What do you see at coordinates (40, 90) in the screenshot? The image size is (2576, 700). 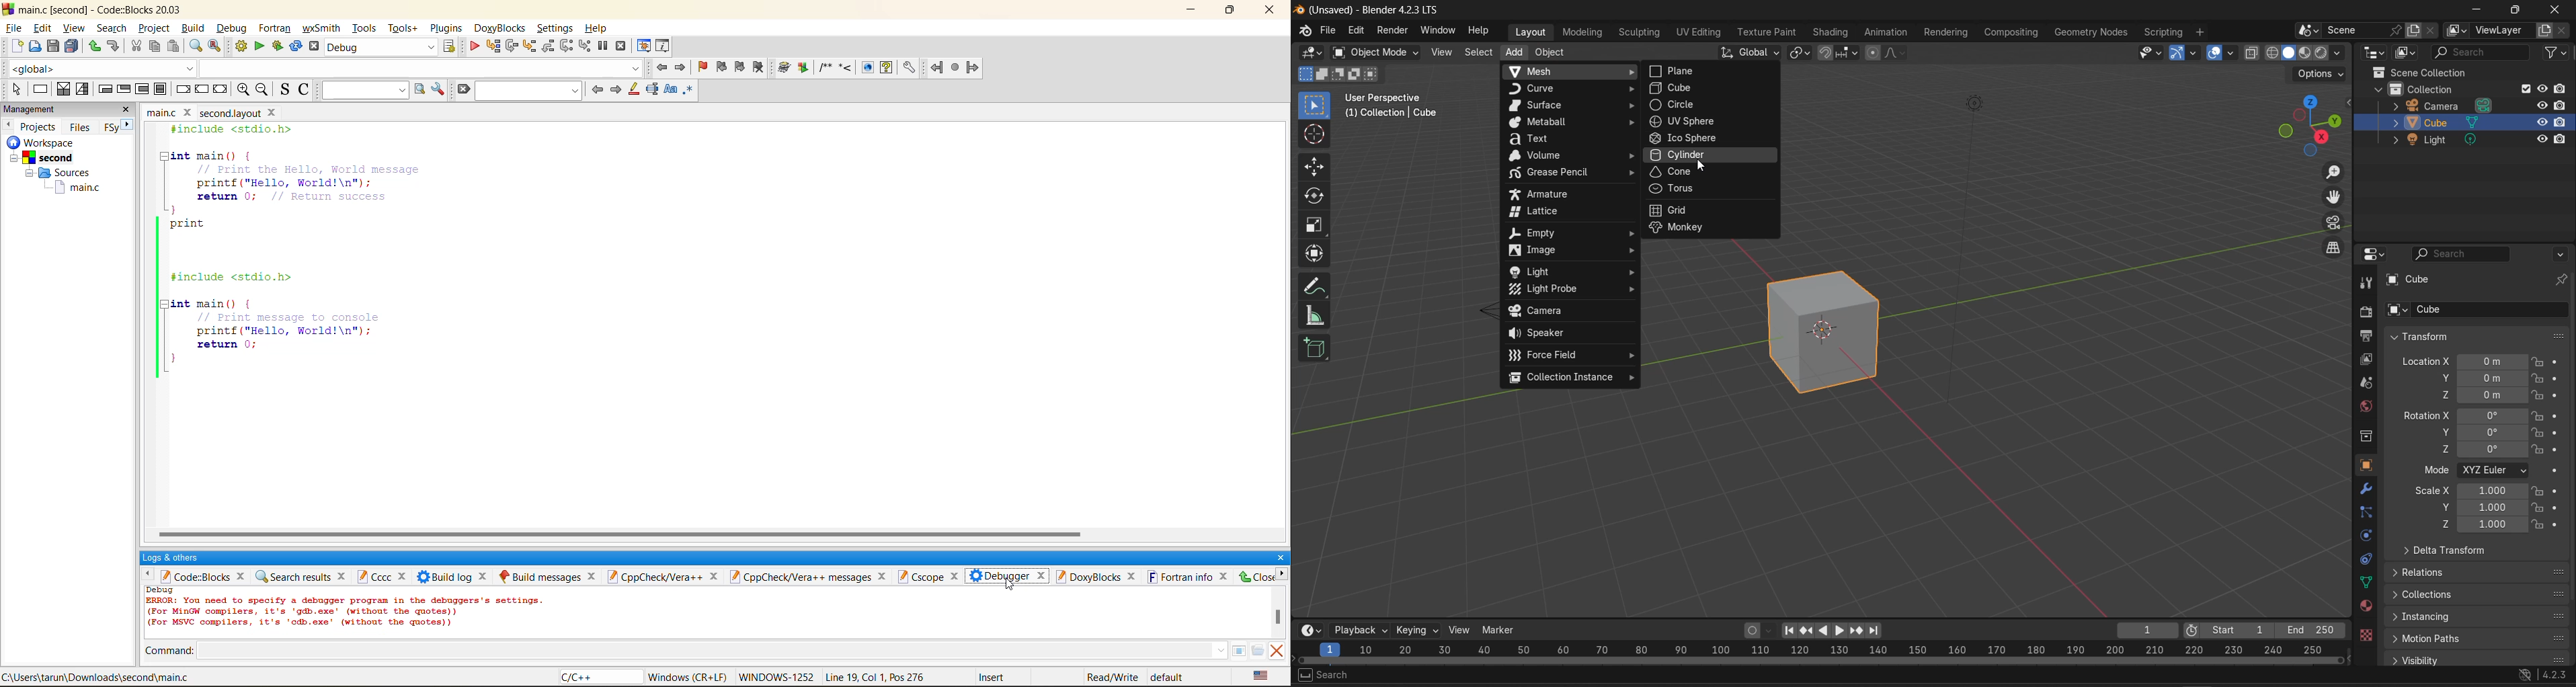 I see `instruction` at bounding box center [40, 90].